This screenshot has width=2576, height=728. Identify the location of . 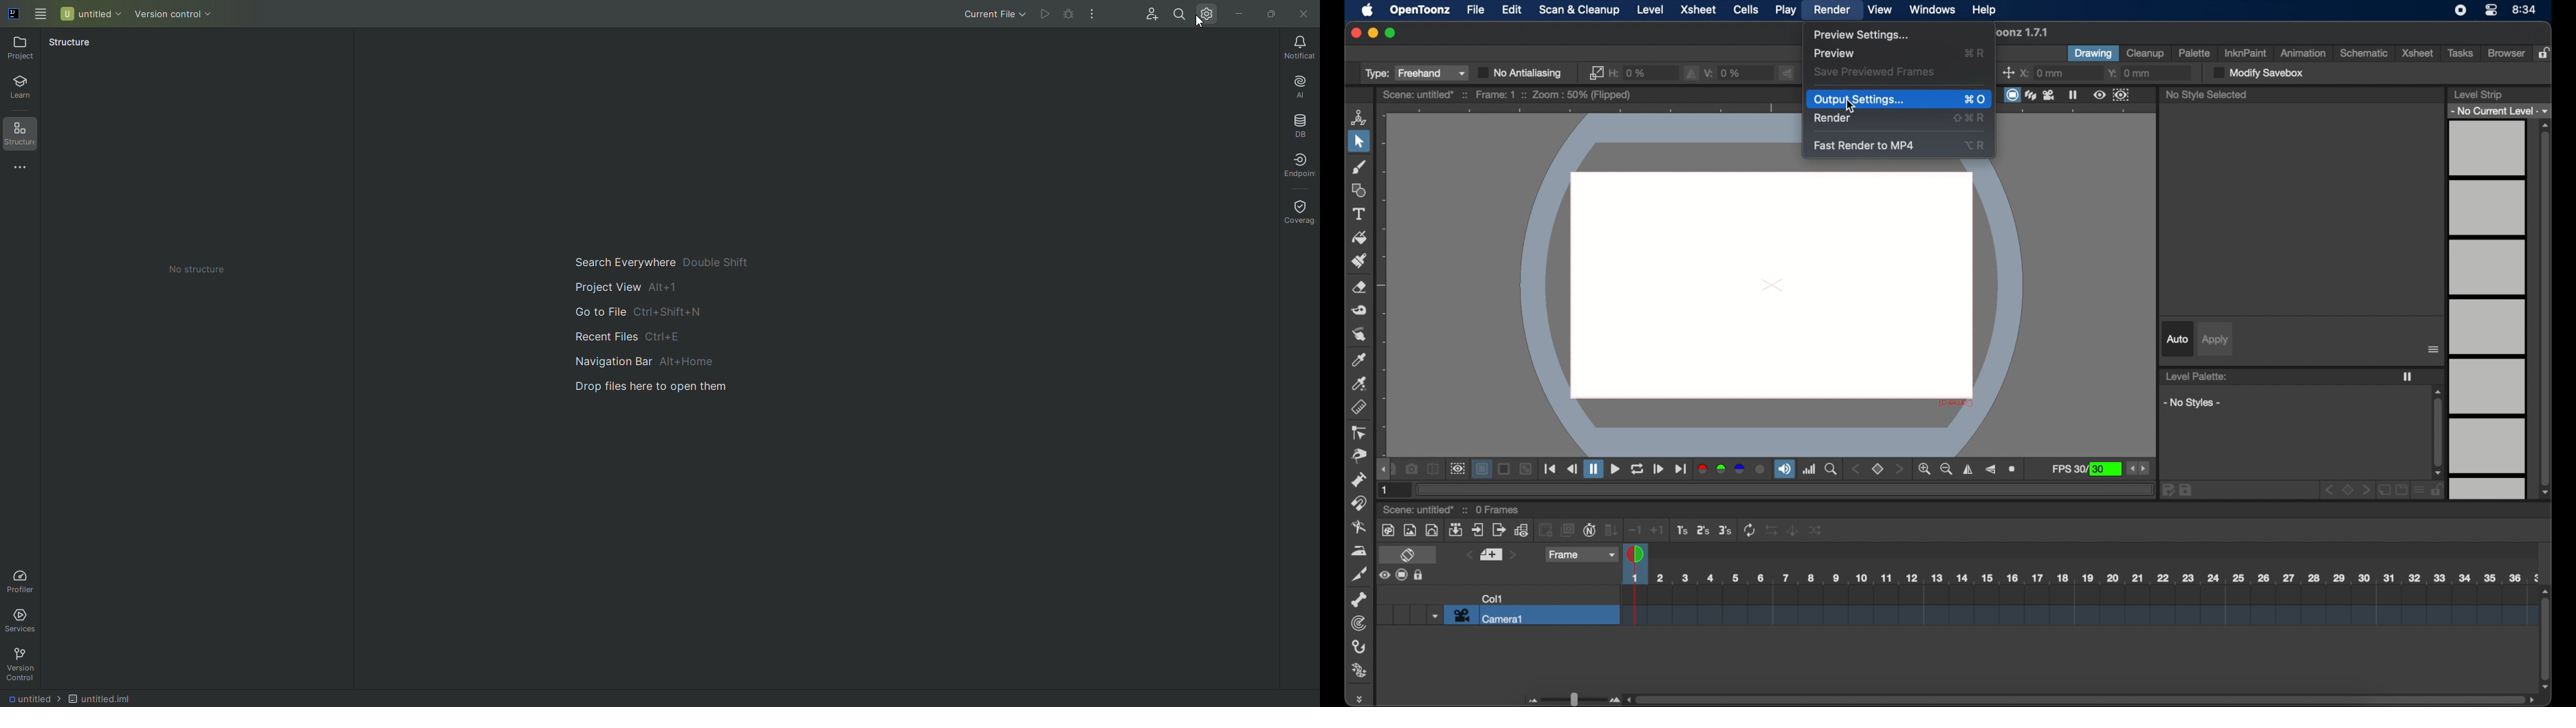
(1569, 530).